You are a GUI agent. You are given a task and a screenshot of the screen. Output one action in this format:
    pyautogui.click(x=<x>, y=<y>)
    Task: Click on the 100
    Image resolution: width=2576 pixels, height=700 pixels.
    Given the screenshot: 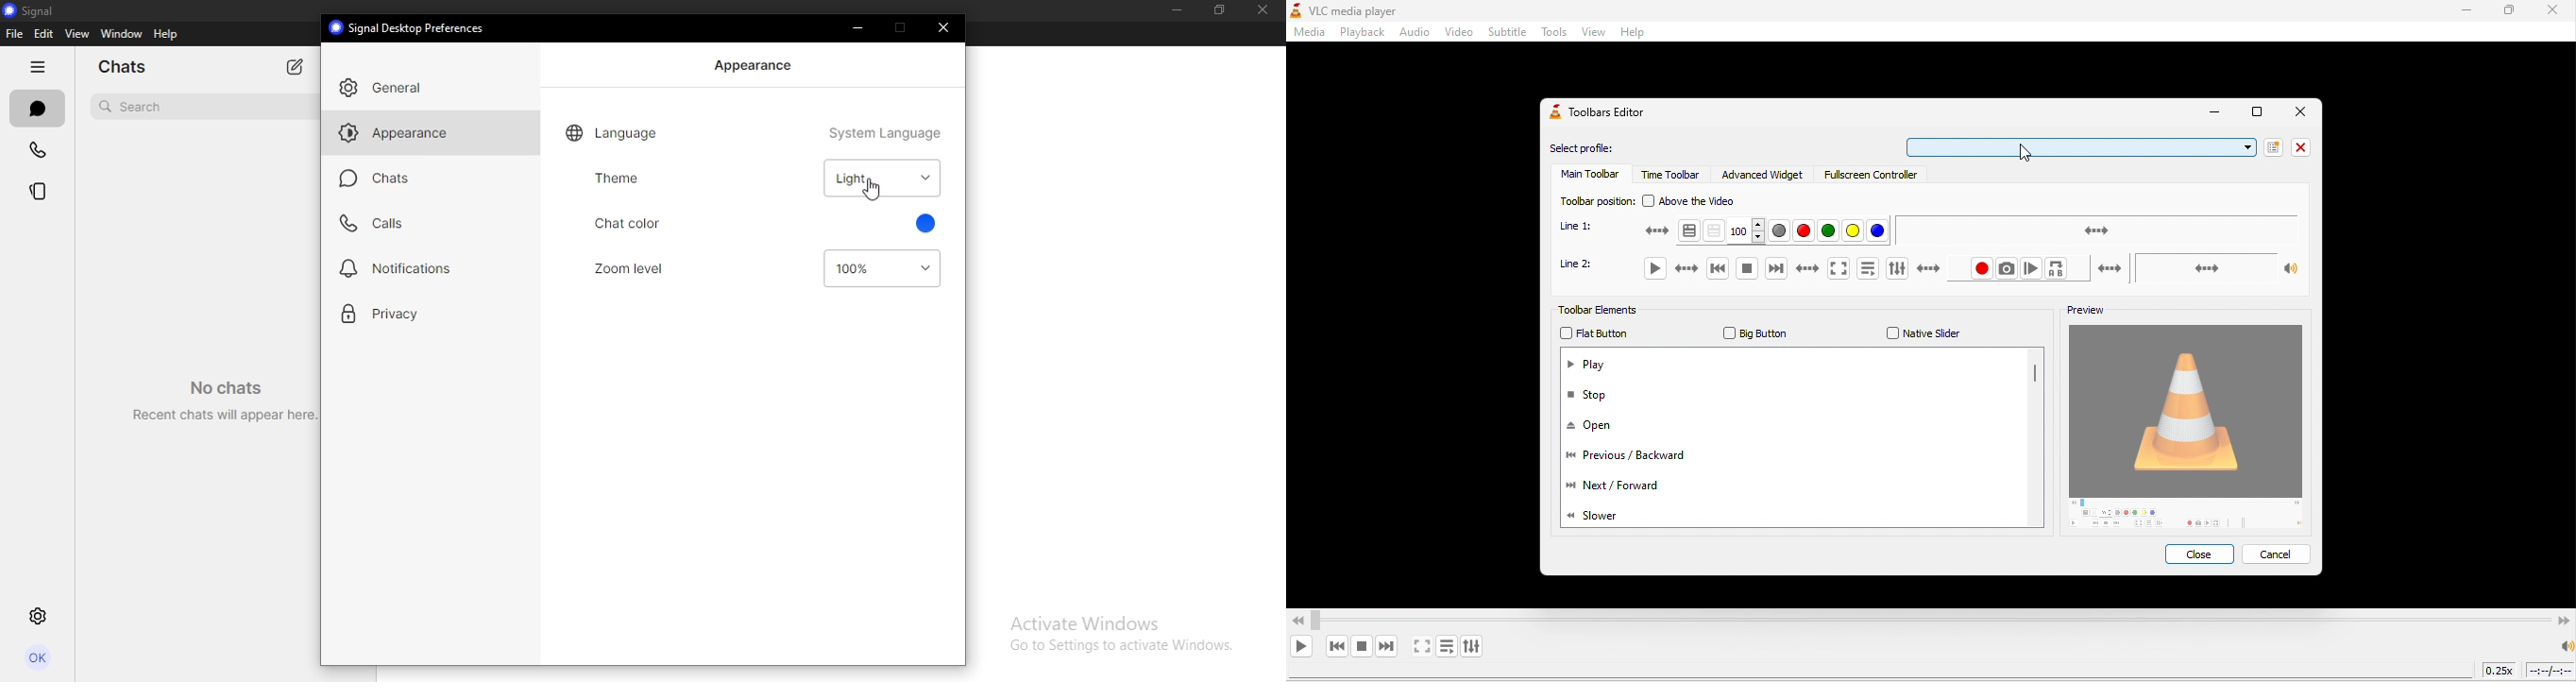 What is the action you would take?
    pyautogui.click(x=1746, y=232)
    